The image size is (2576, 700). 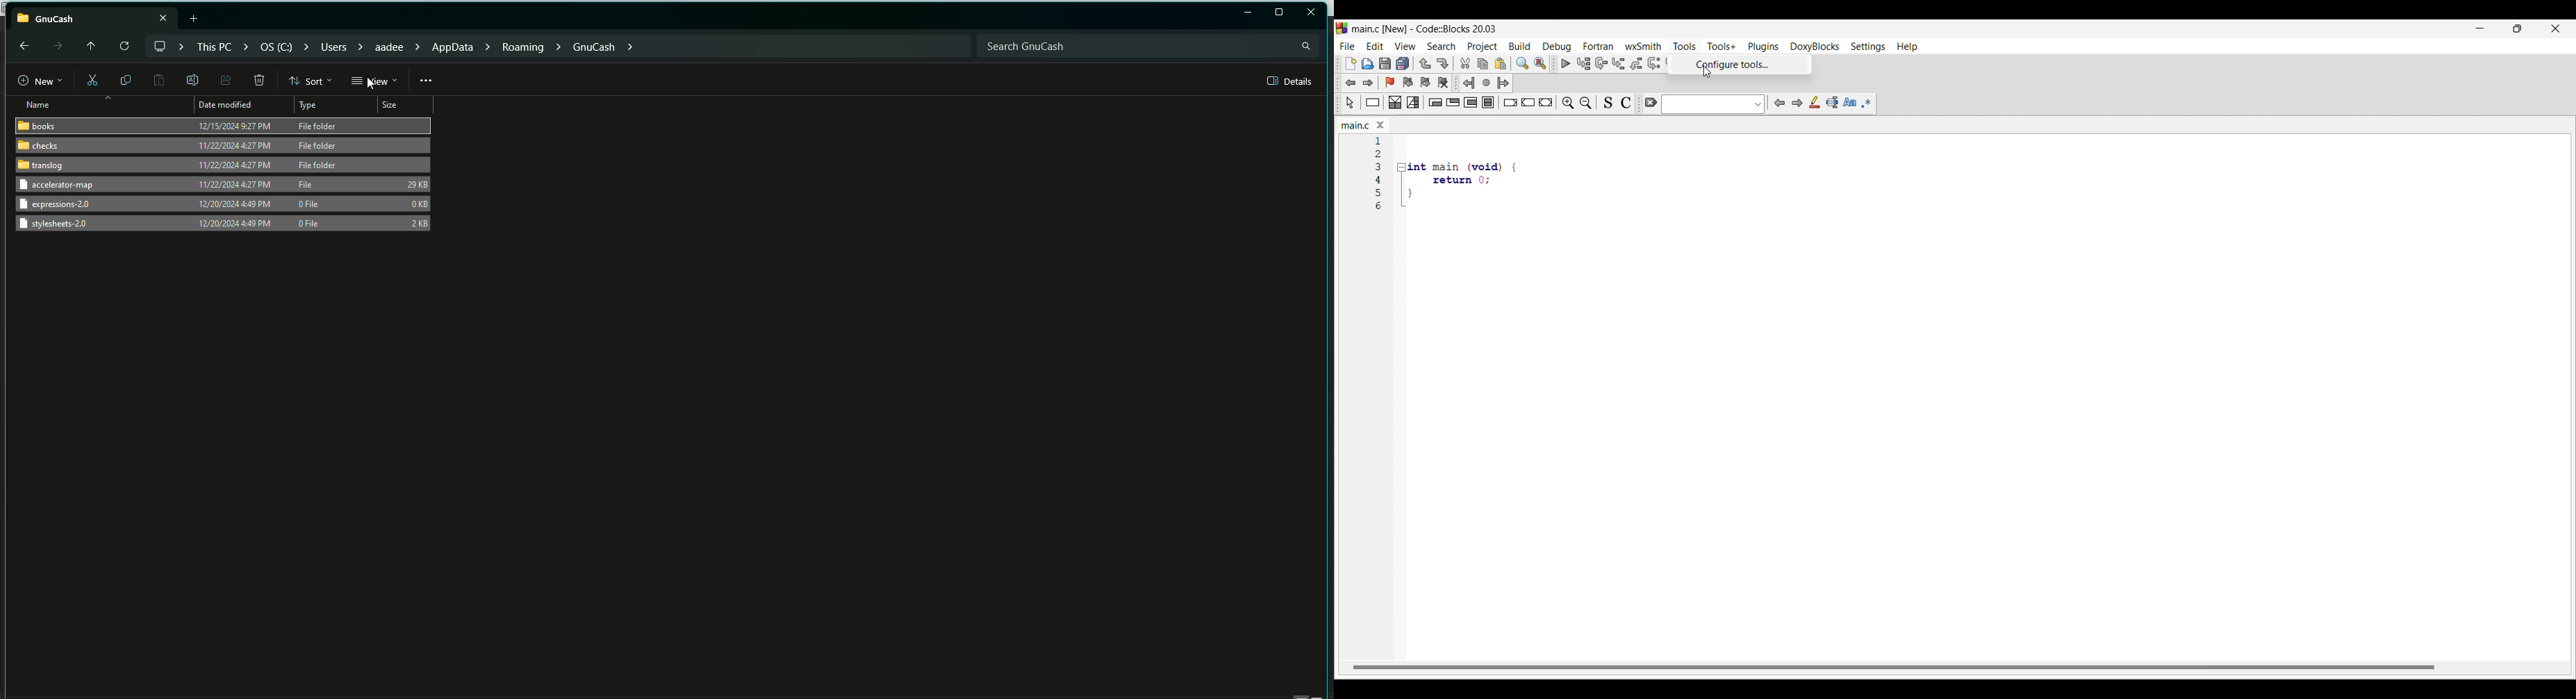 What do you see at coordinates (1619, 63) in the screenshot?
I see `Step into` at bounding box center [1619, 63].